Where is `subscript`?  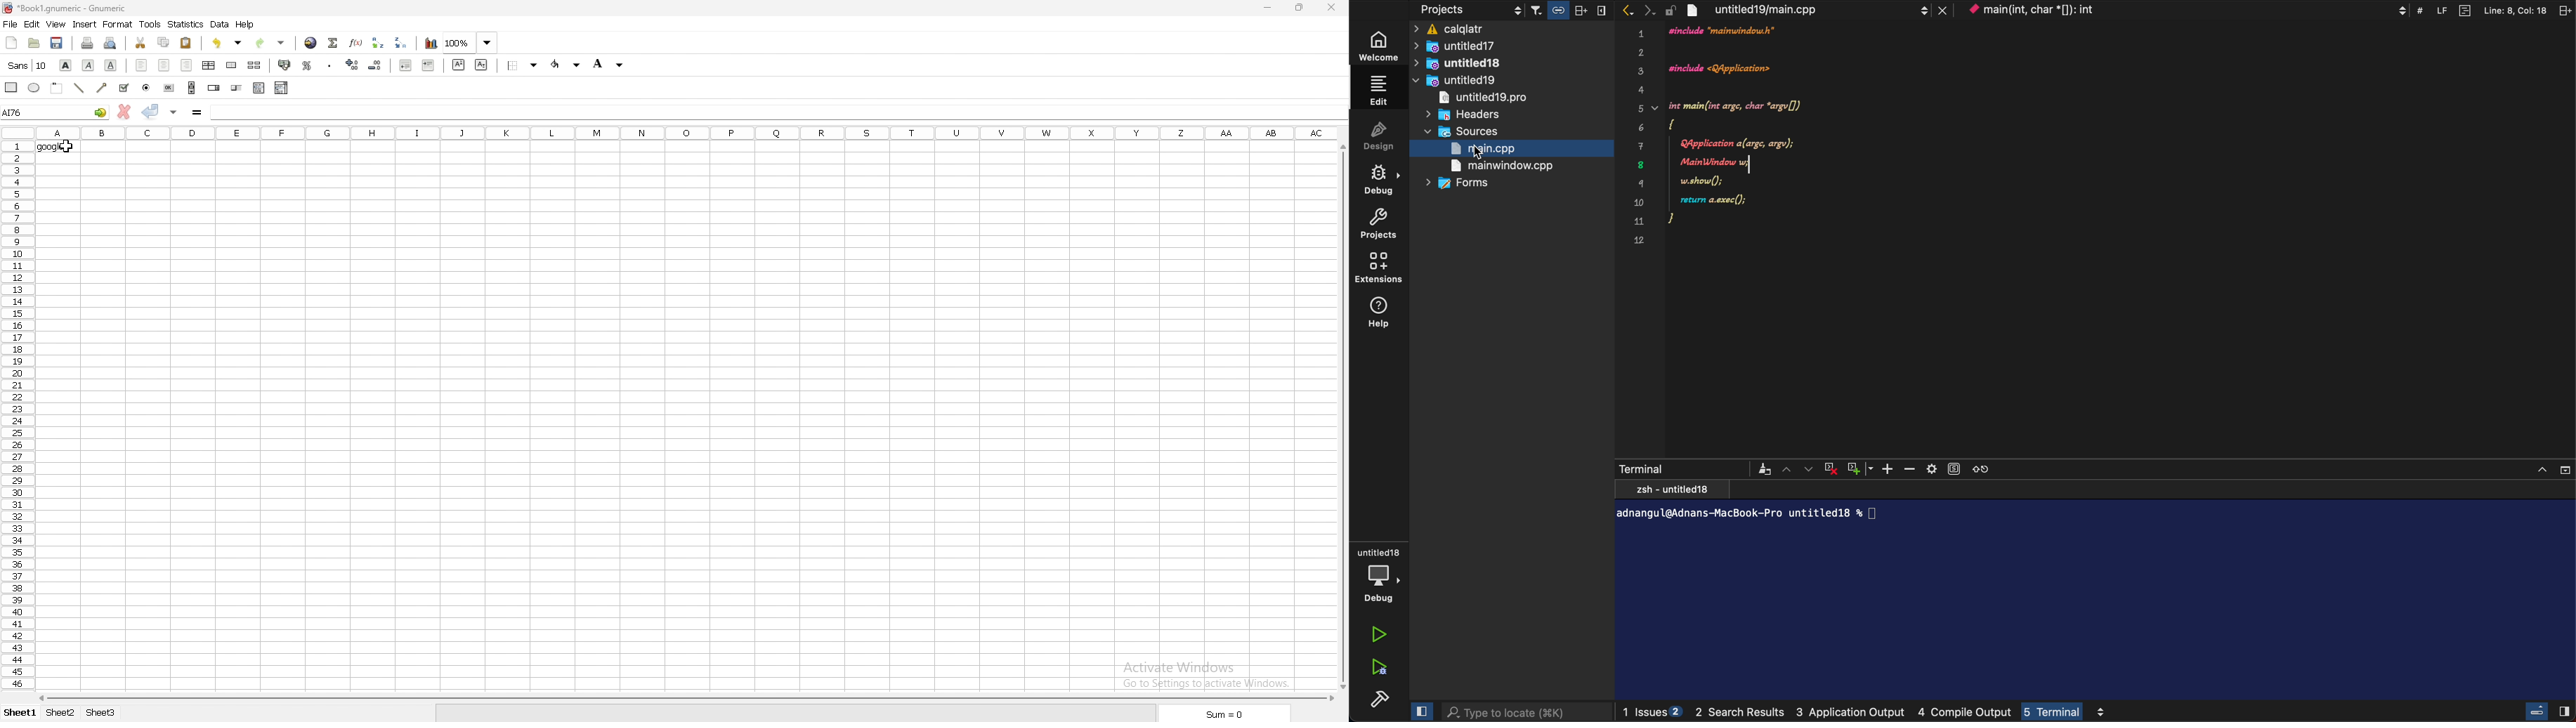
subscript is located at coordinates (483, 65).